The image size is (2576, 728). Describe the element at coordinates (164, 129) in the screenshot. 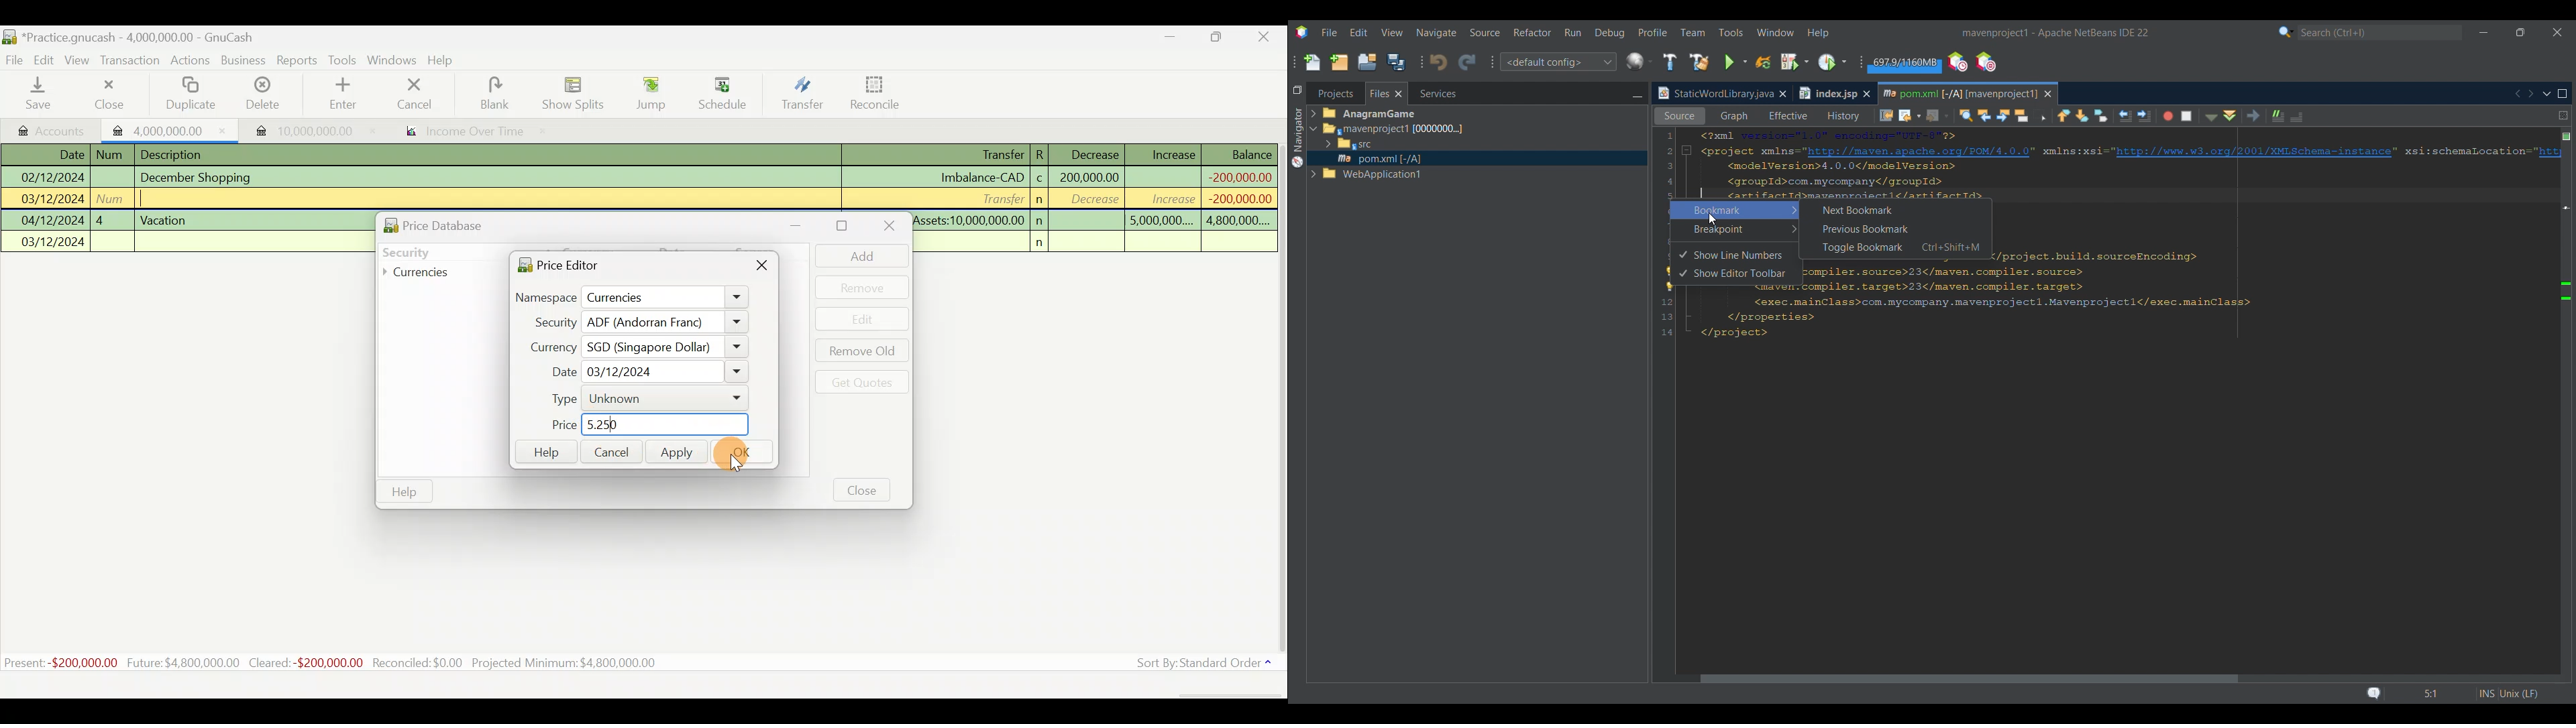

I see `Imported transaction` at that location.